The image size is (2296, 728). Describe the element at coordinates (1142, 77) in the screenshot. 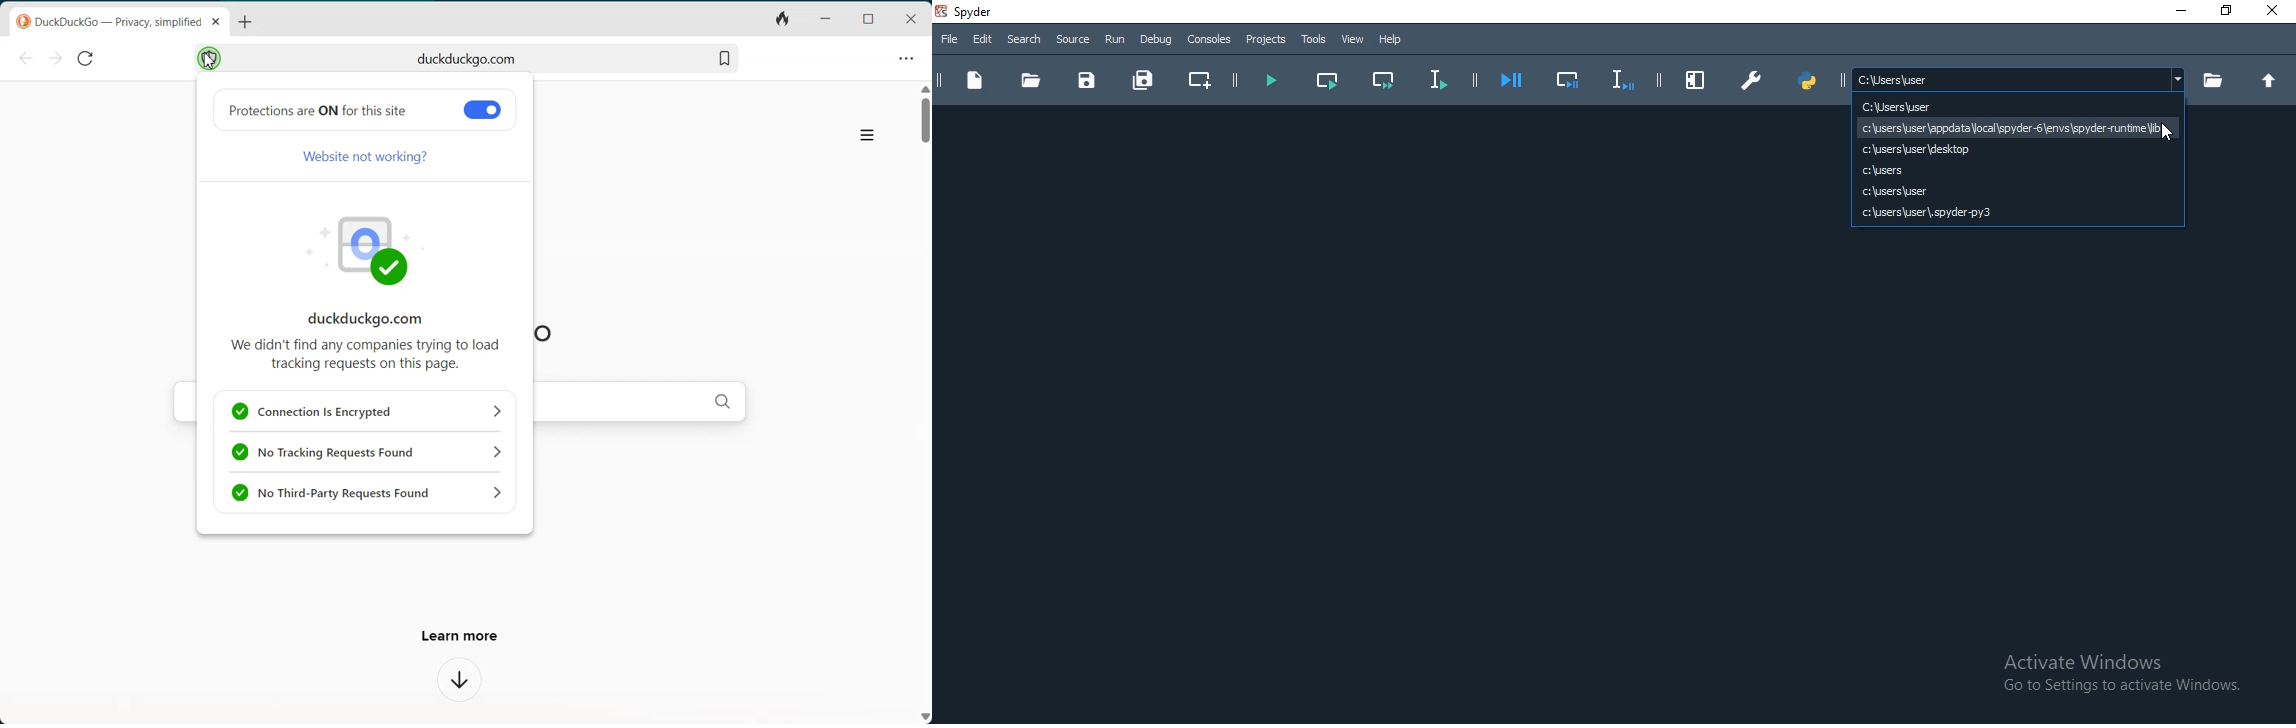

I see `save all` at that location.